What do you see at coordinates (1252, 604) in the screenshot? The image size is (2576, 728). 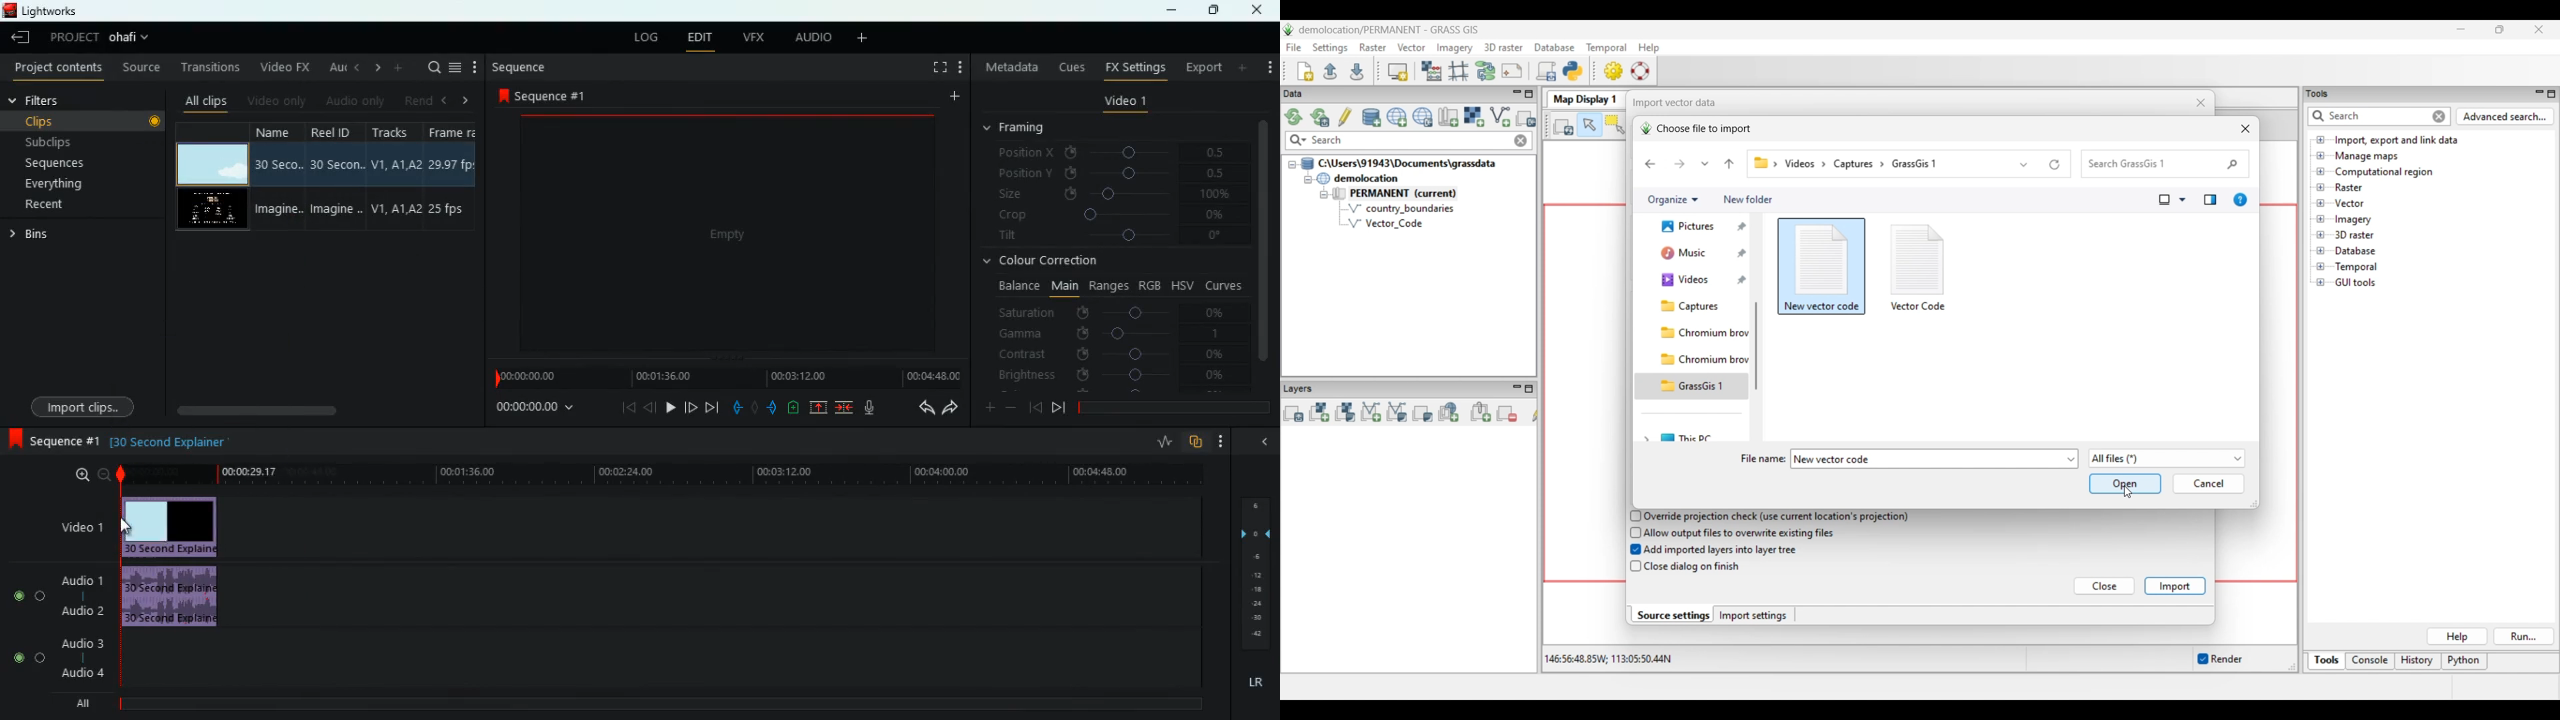 I see `-24 (layer)` at bounding box center [1252, 604].